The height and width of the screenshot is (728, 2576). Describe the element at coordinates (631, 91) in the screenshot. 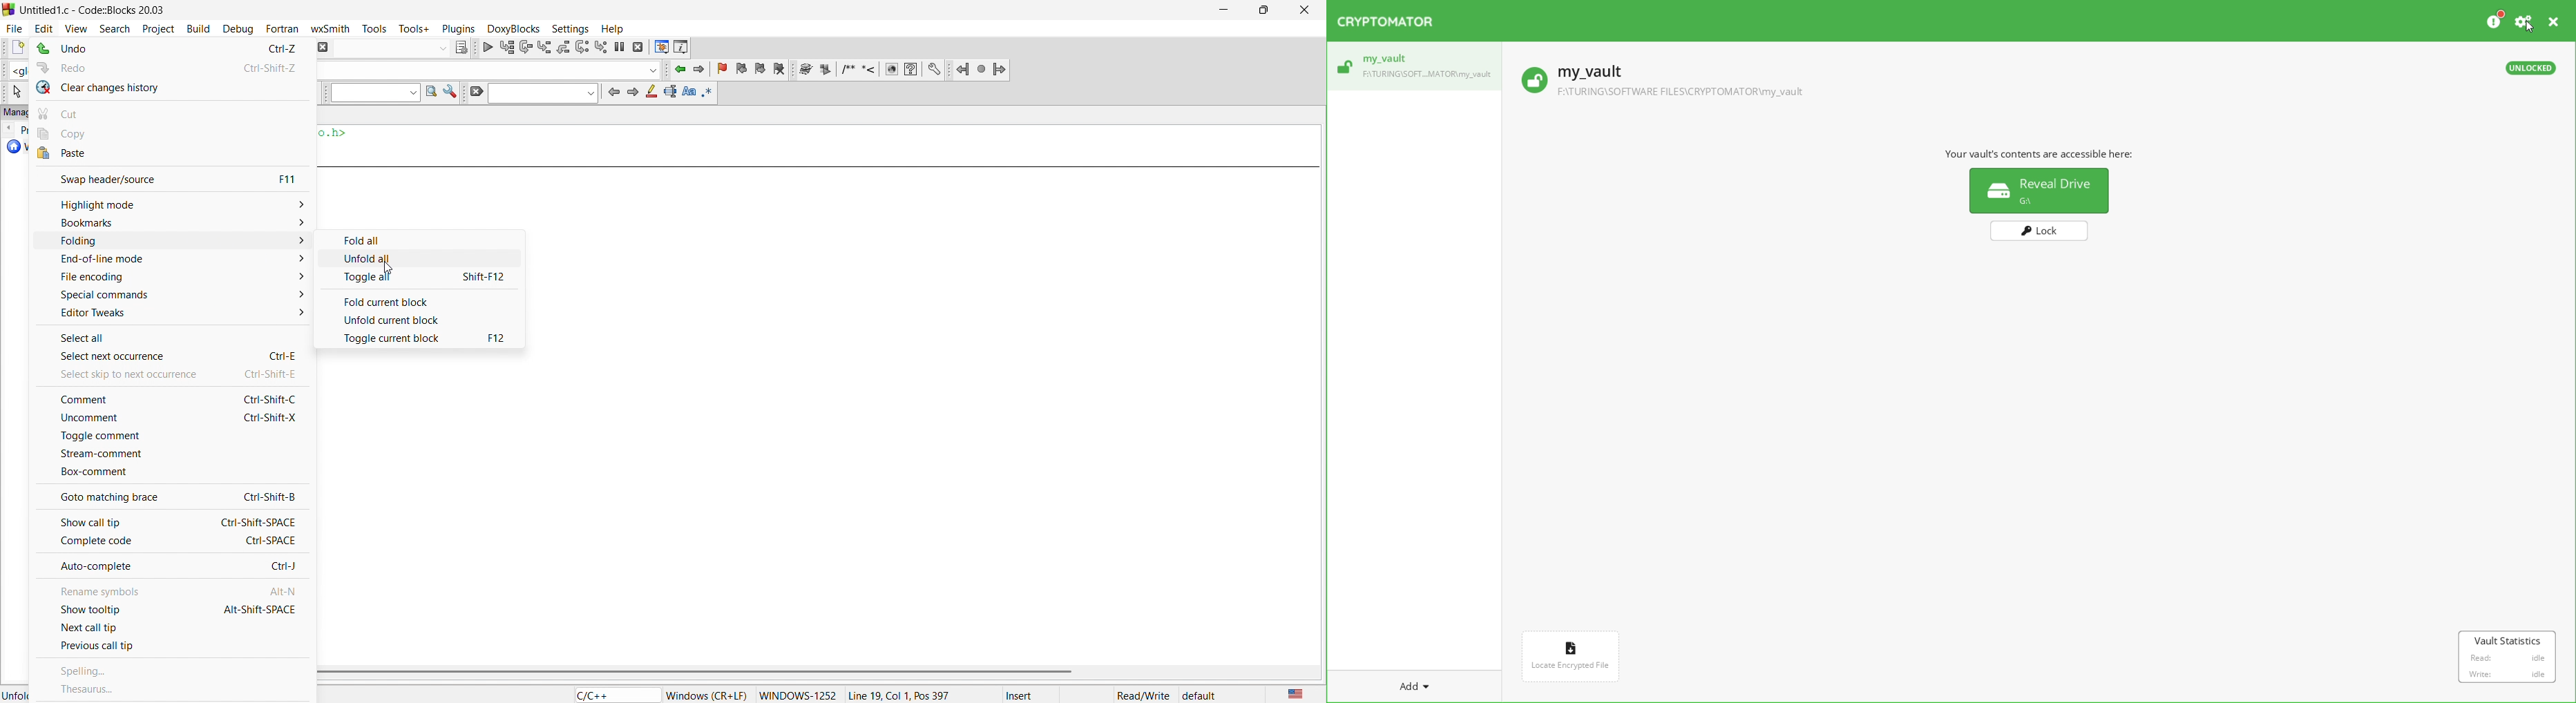

I see `next ` at that location.